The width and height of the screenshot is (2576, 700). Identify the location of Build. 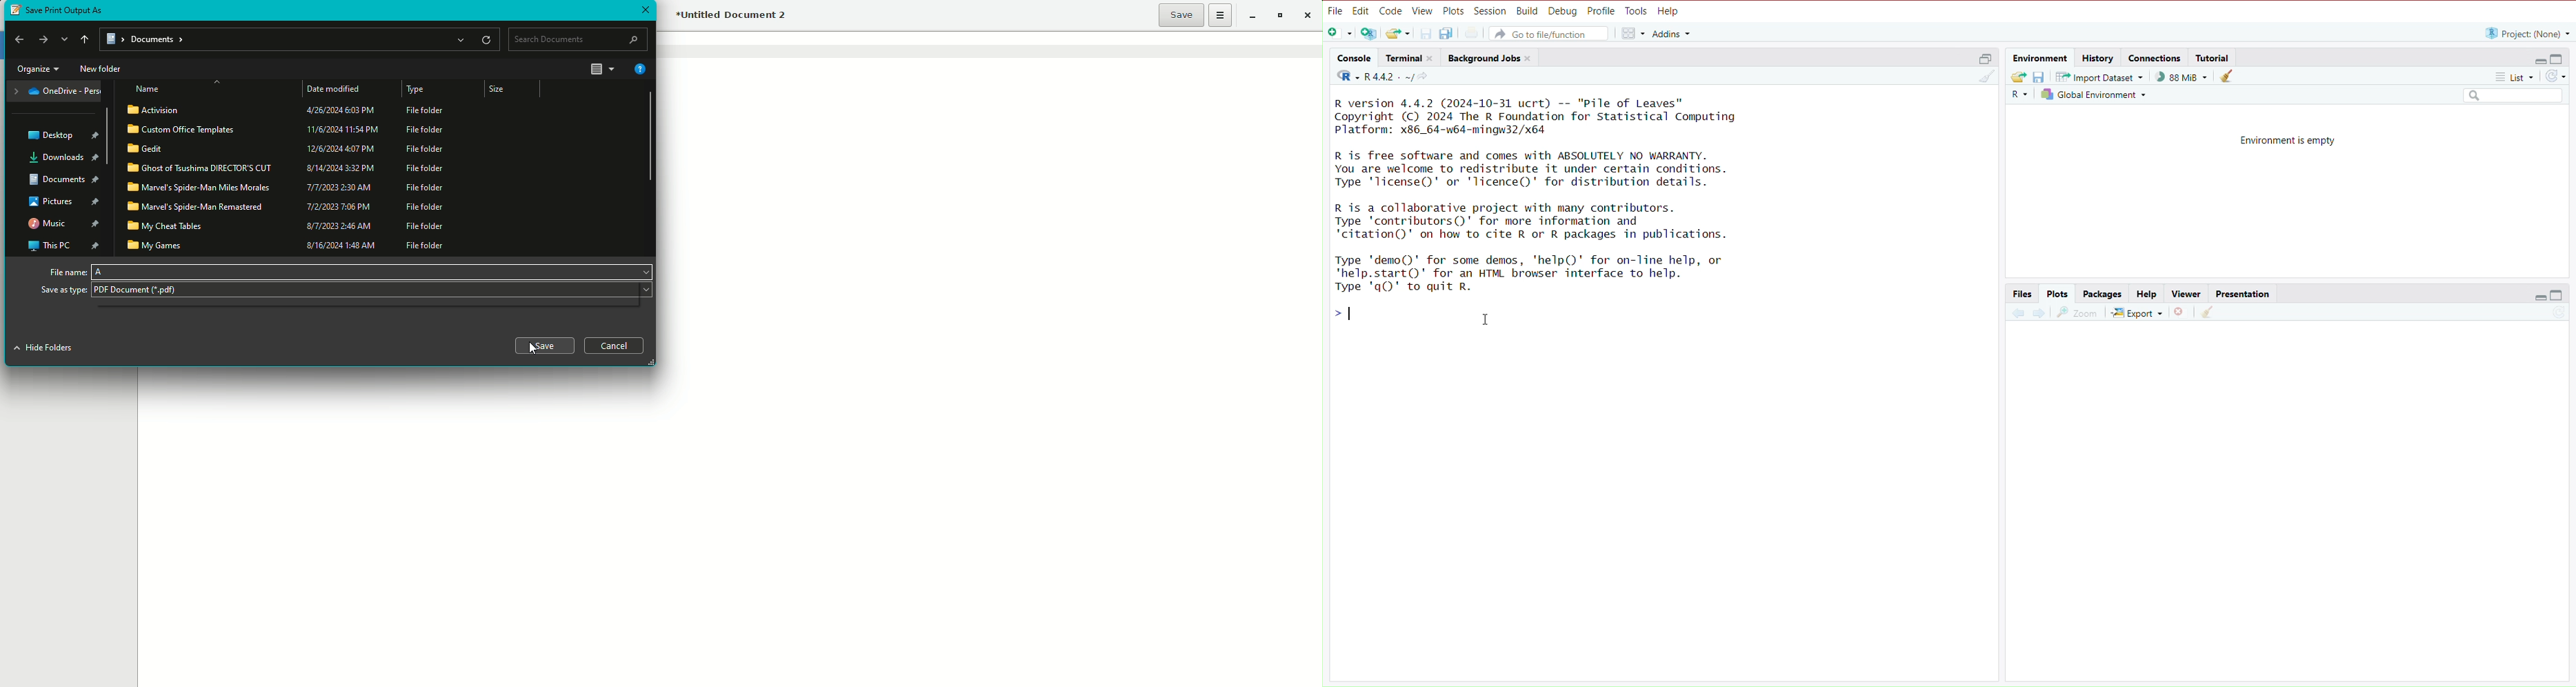
(1527, 10).